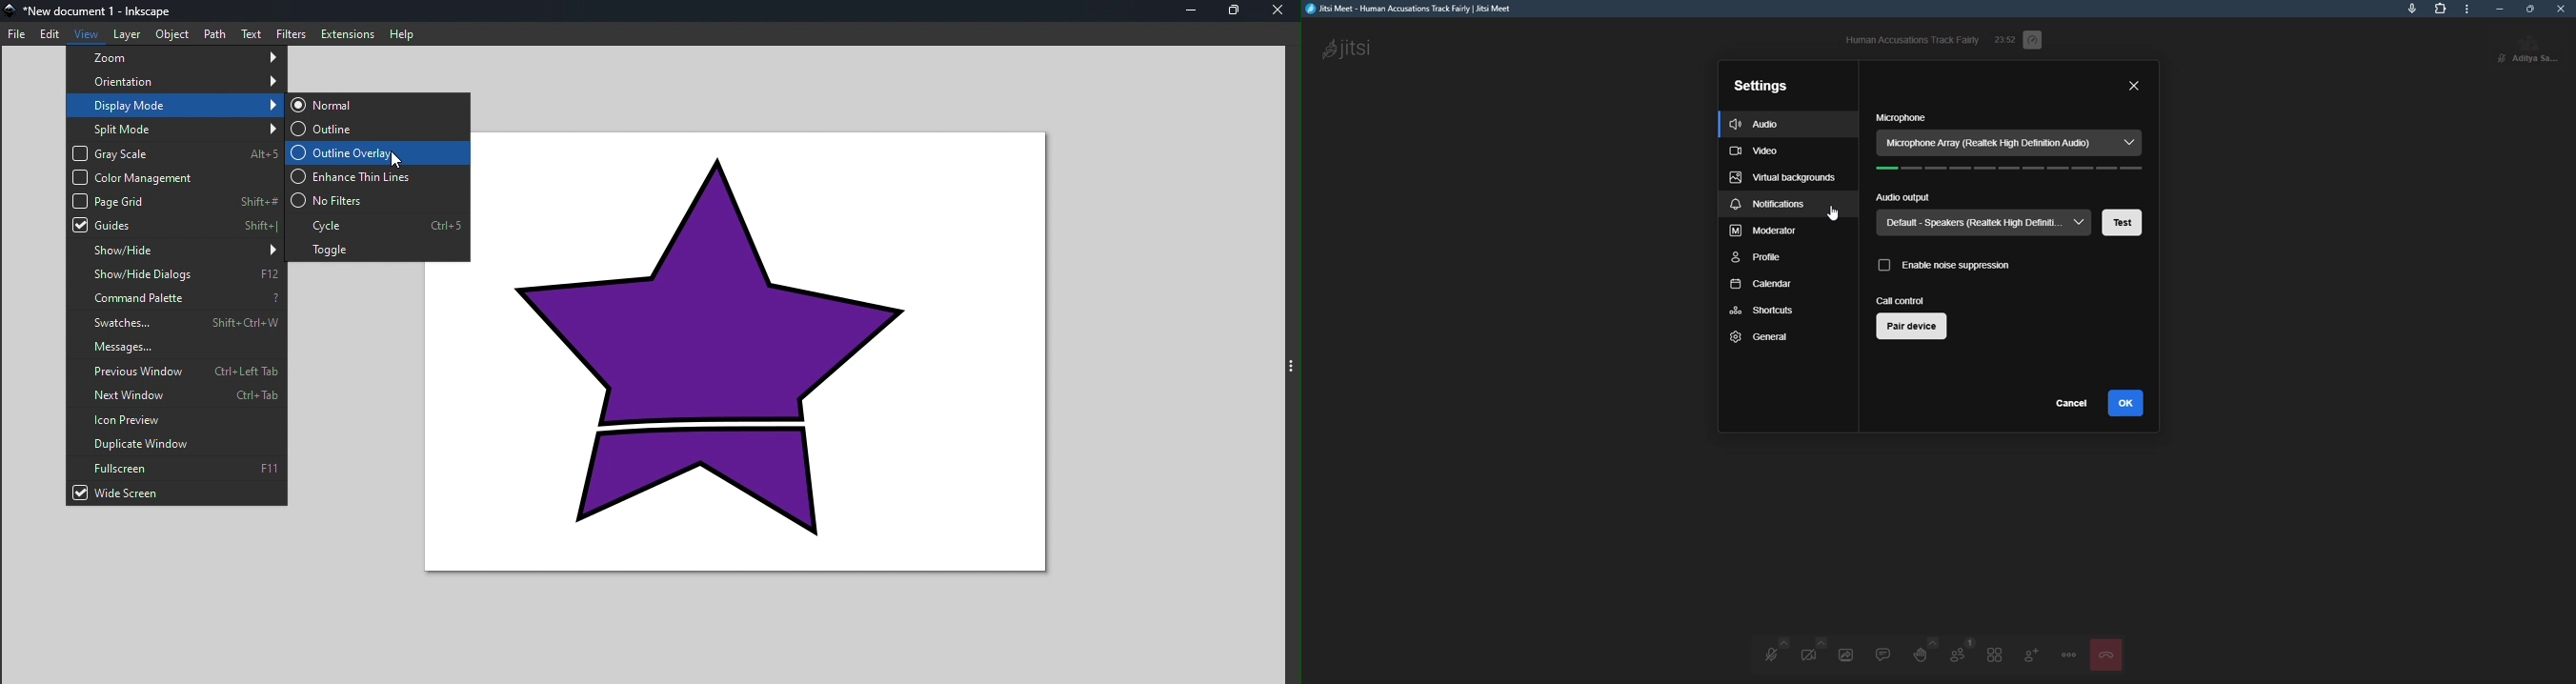 The height and width of the screenshot is (700, 2576). I want to click on No filters, so click(375, 200).